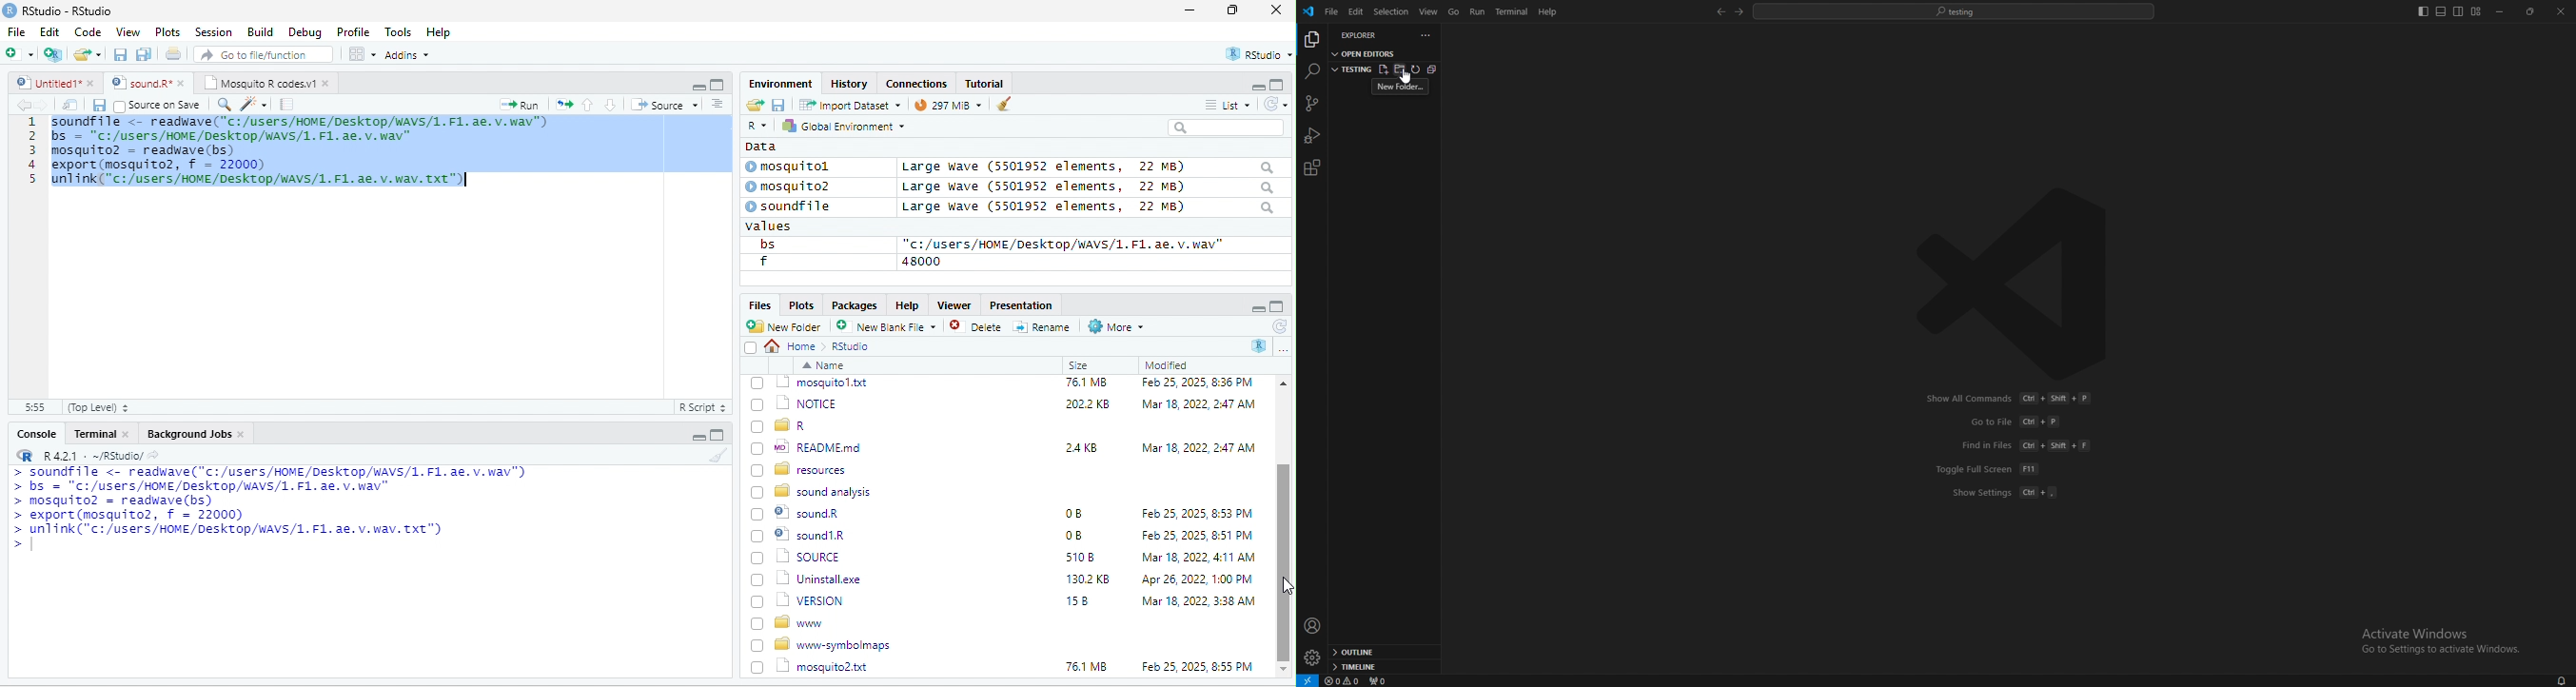  What do you see at coordinates (261, 31) in the screenshot?
I see `Build` at bounding box center [261, 31].